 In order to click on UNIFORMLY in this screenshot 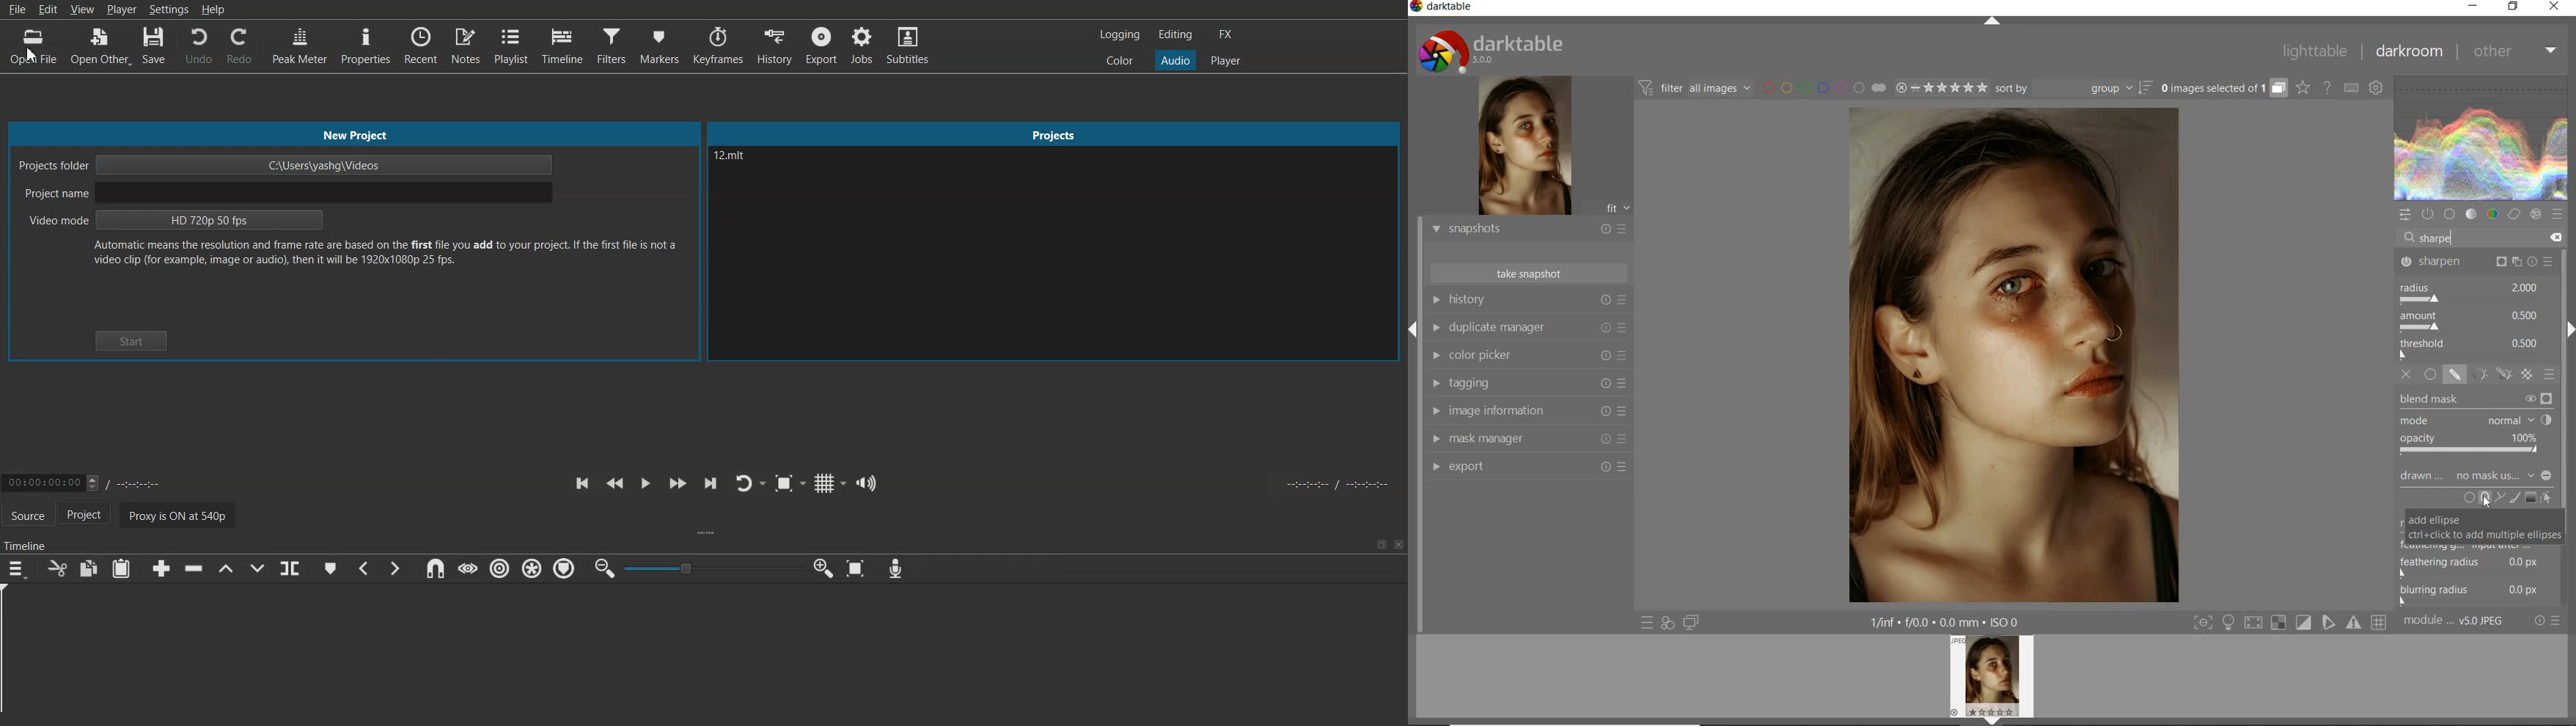, I will do `click(2431, 375)`.